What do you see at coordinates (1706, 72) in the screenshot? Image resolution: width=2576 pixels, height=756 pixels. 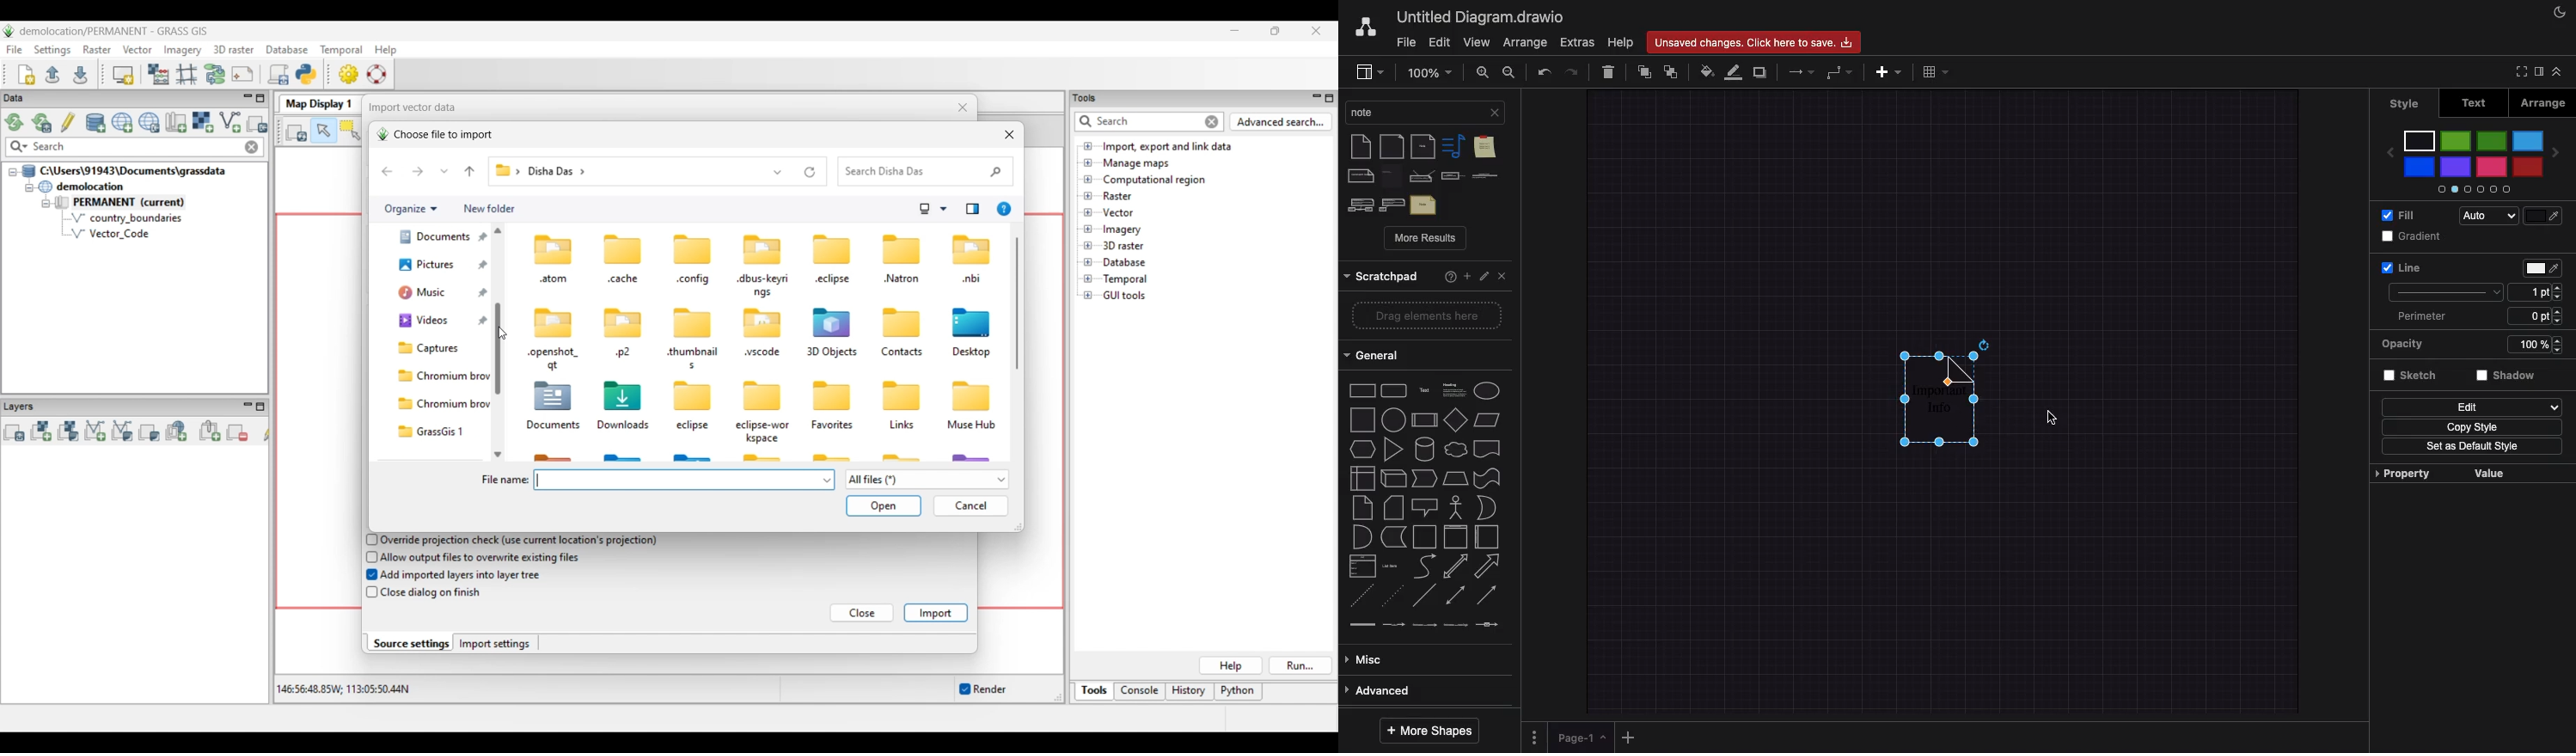 I see `Fill color` at bounding box center [1706, 72].